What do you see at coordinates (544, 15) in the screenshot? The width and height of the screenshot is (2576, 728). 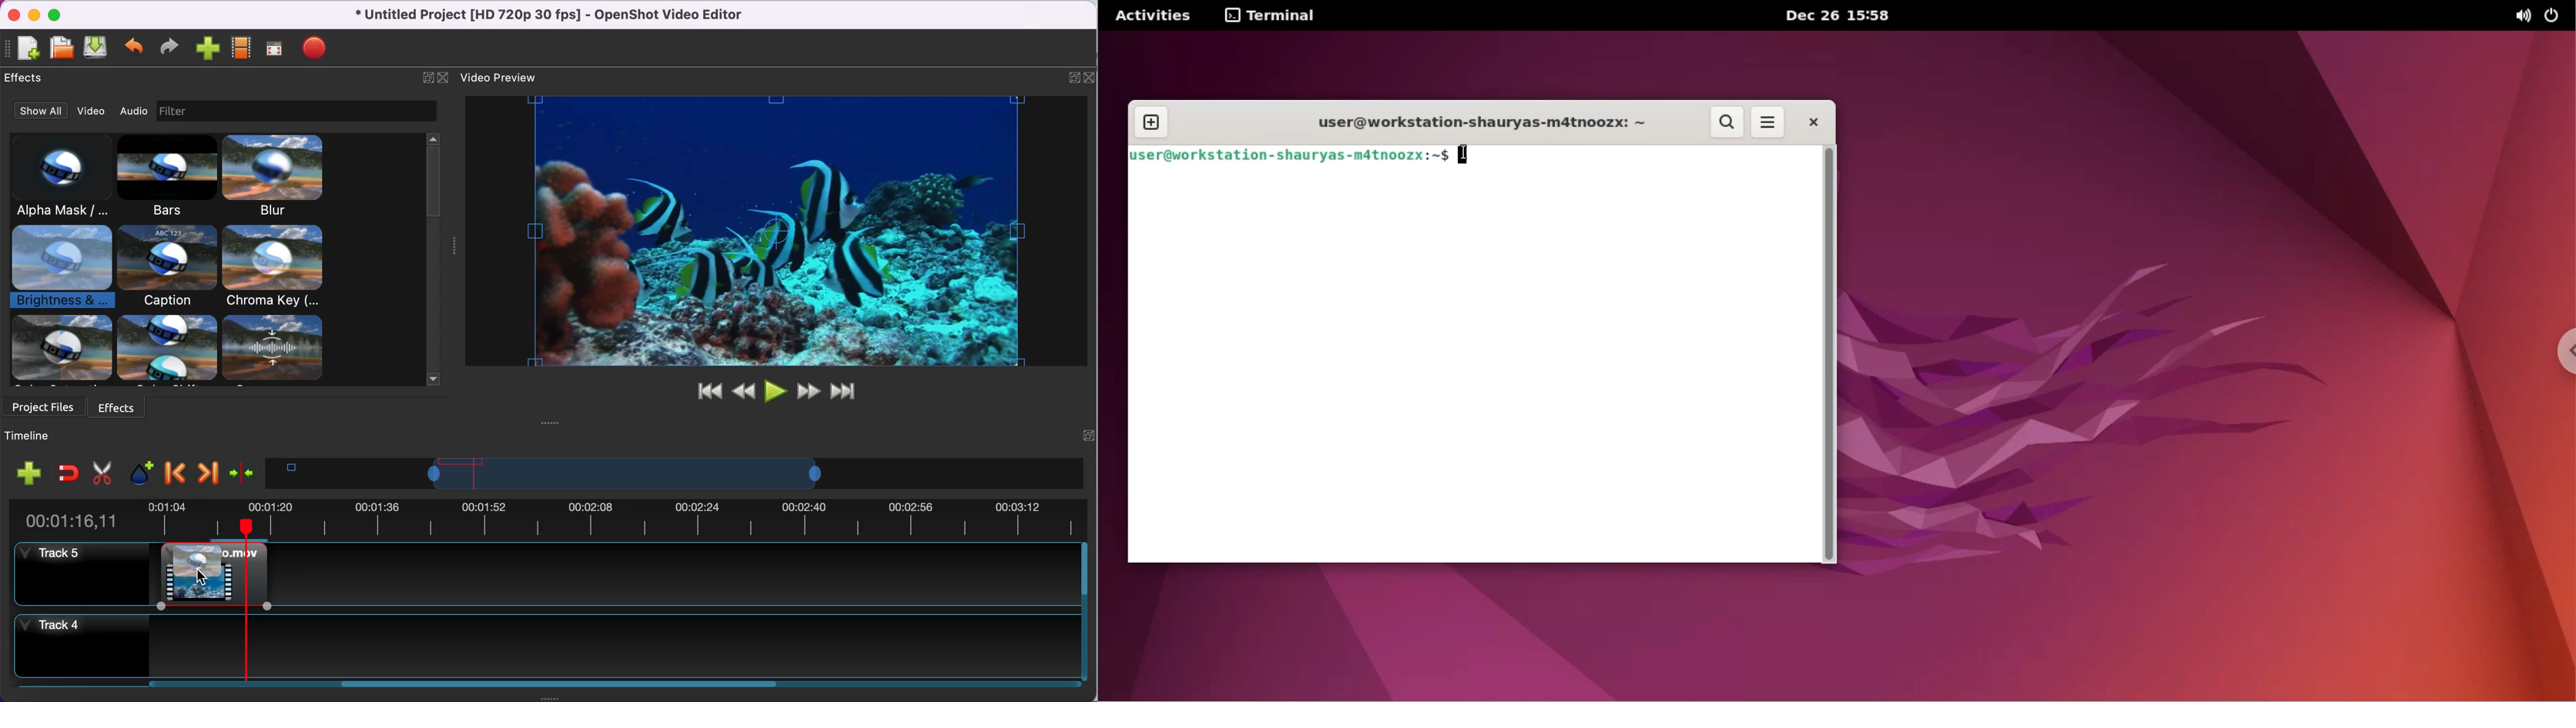 I see `title - • Untitled Project [HD 720p 30 fps] - OpenShot Video Editor` at bounding box center [544, 15].